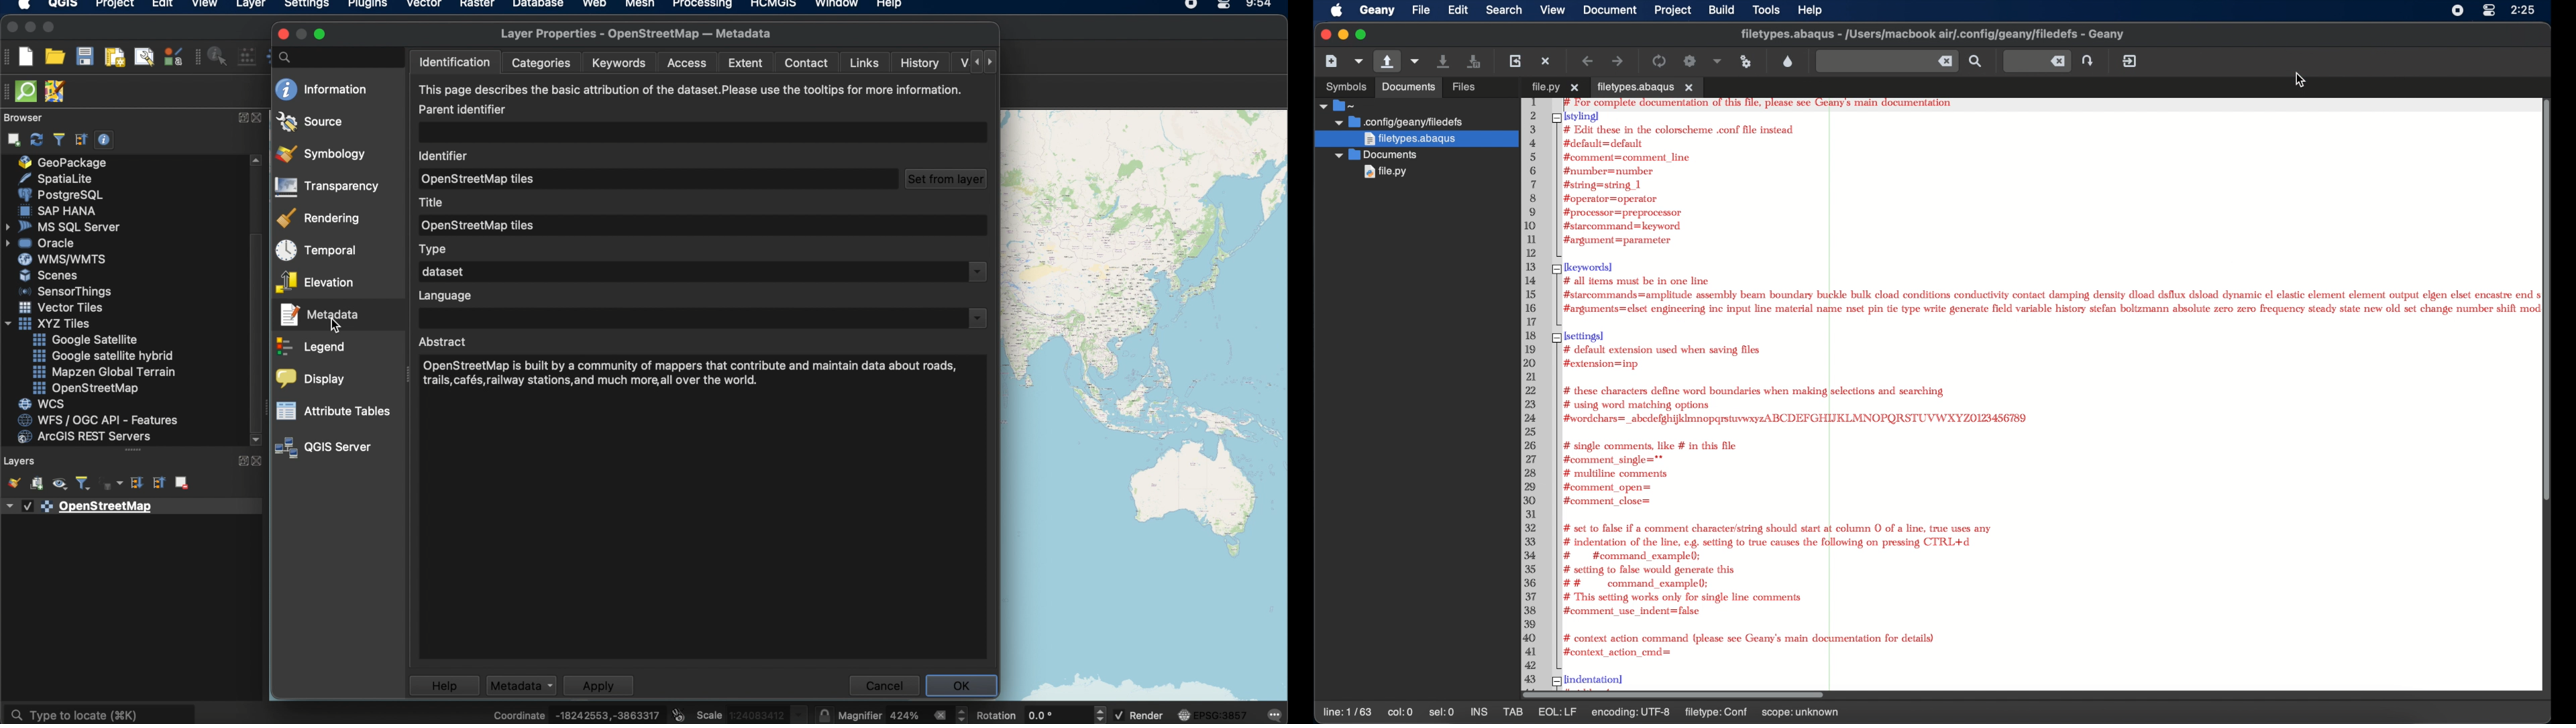  I want to click on time, so click(1258, 6).